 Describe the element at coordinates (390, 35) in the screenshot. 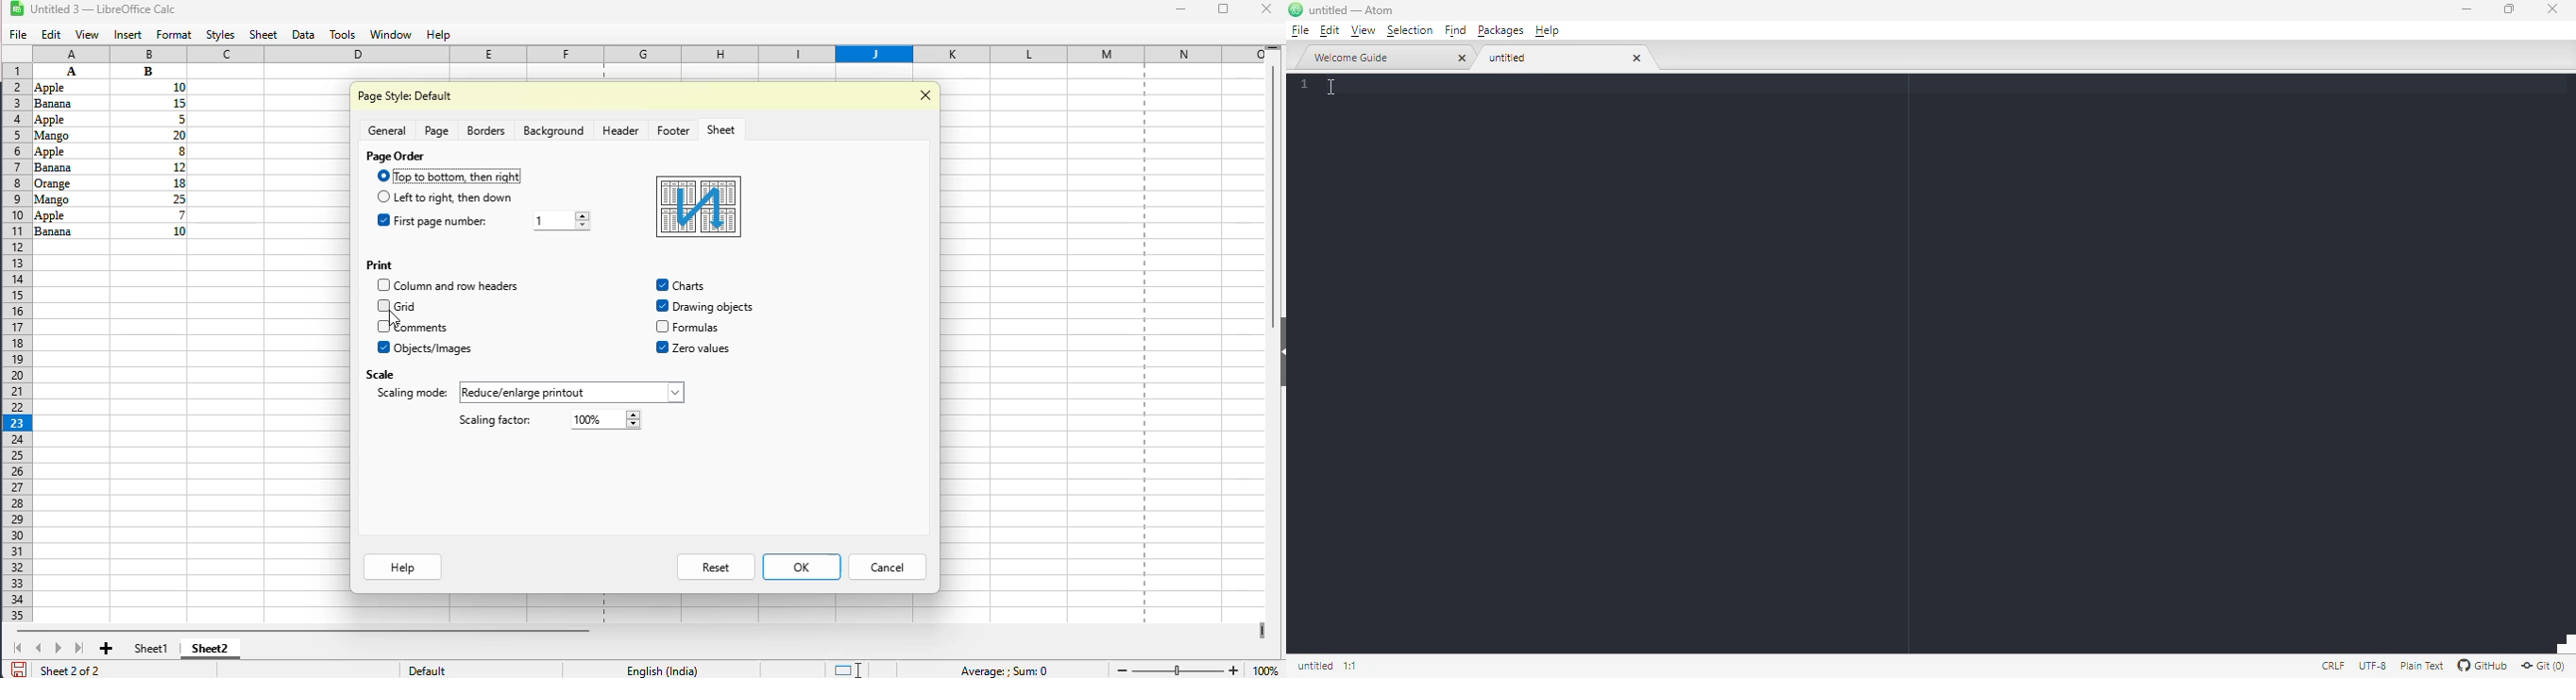

I see `window` at that location.